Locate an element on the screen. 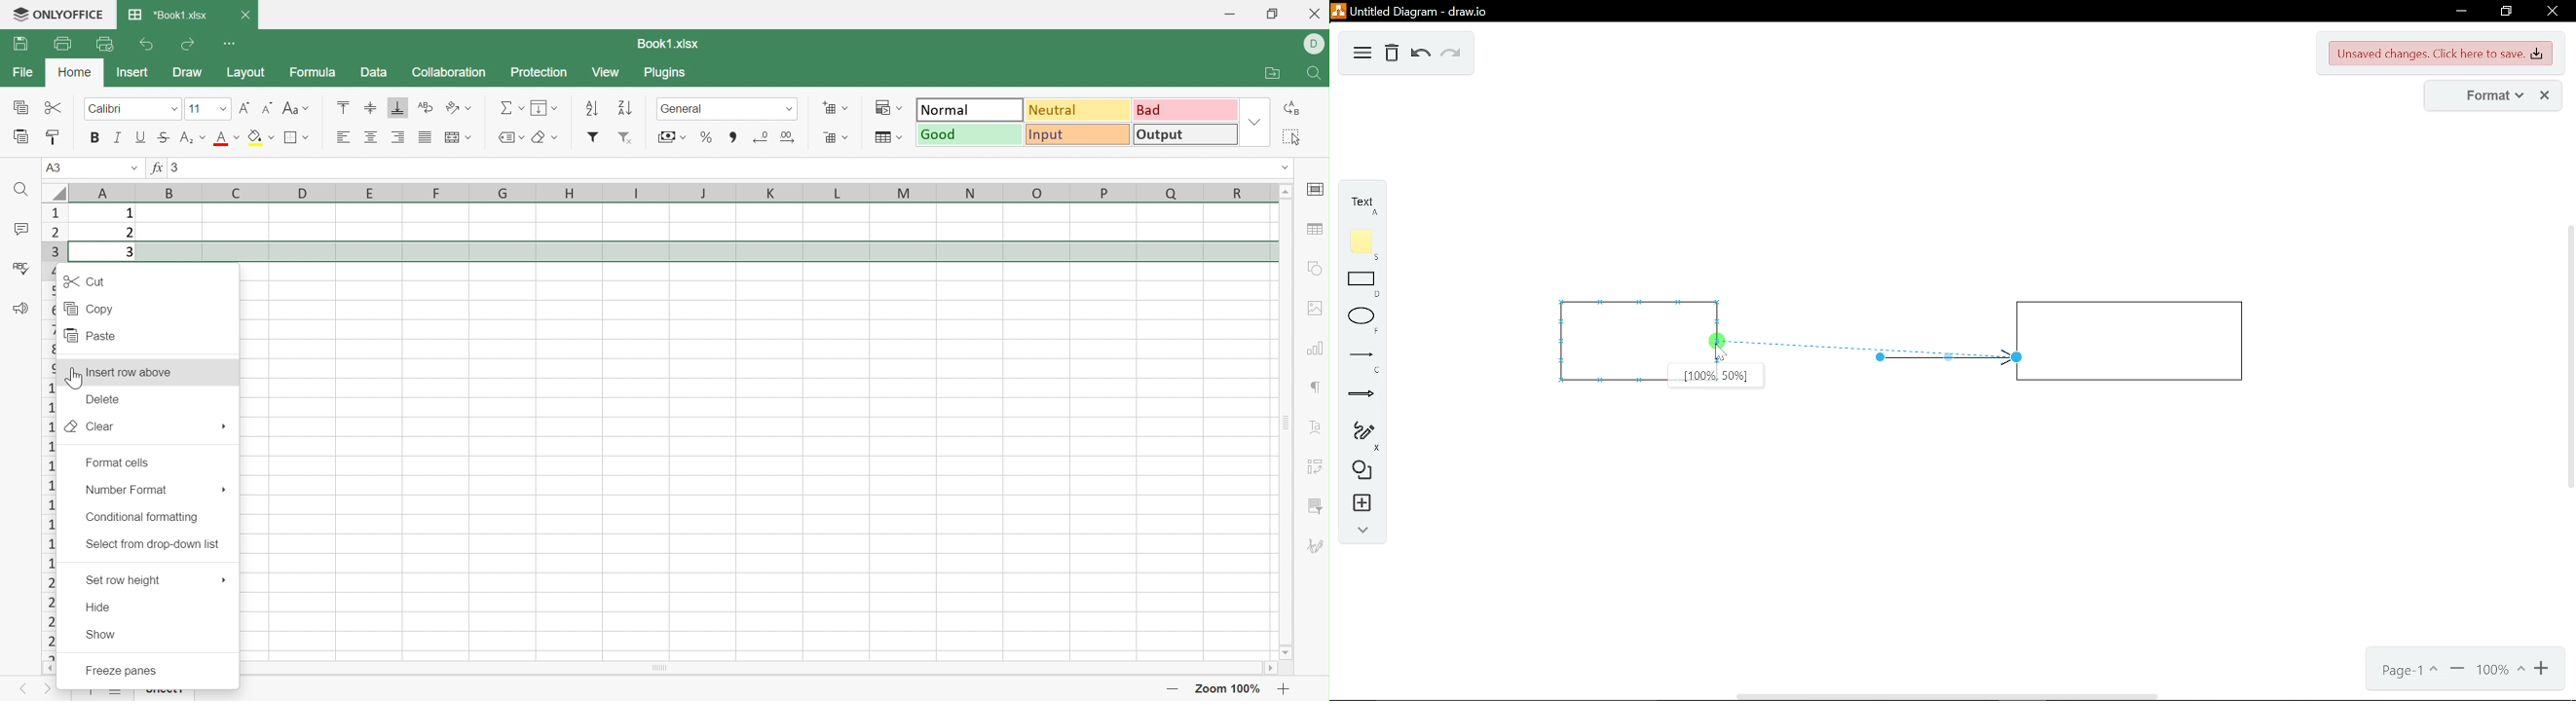 The width and height of the screenshot is (2576, 728). More is located at coordinates (224, 578).